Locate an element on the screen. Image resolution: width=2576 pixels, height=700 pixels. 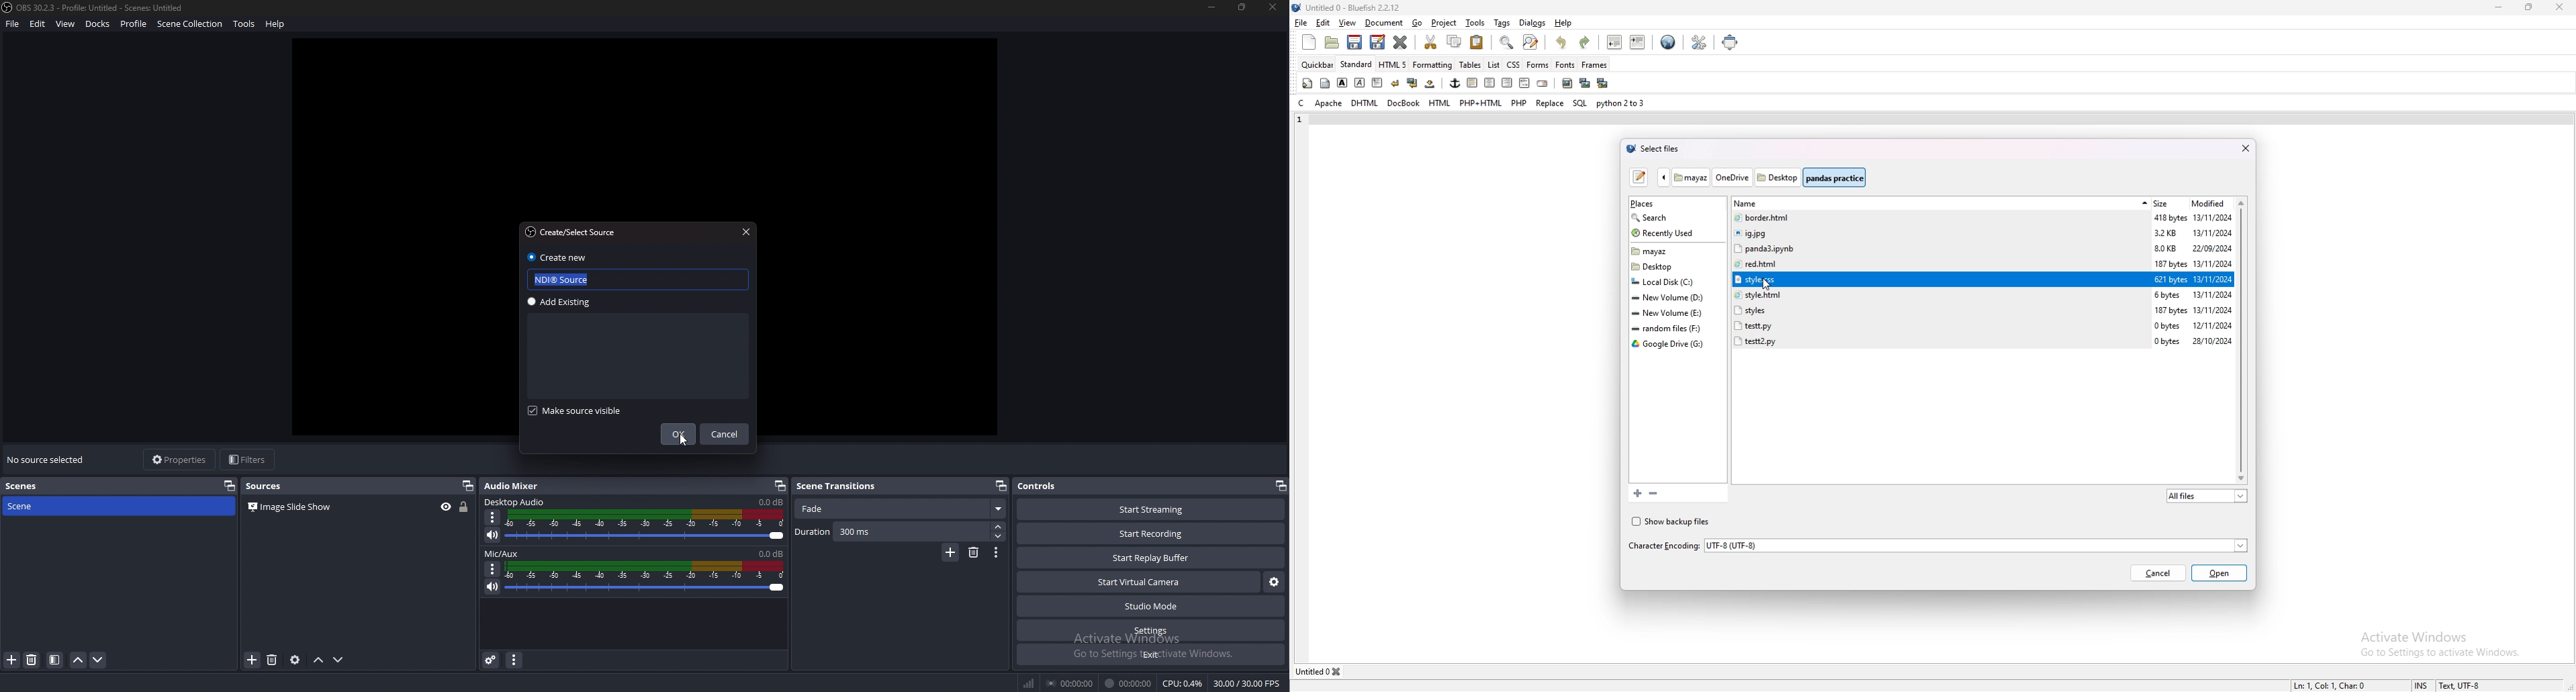
full screen is located at coordinates (1730, 42).